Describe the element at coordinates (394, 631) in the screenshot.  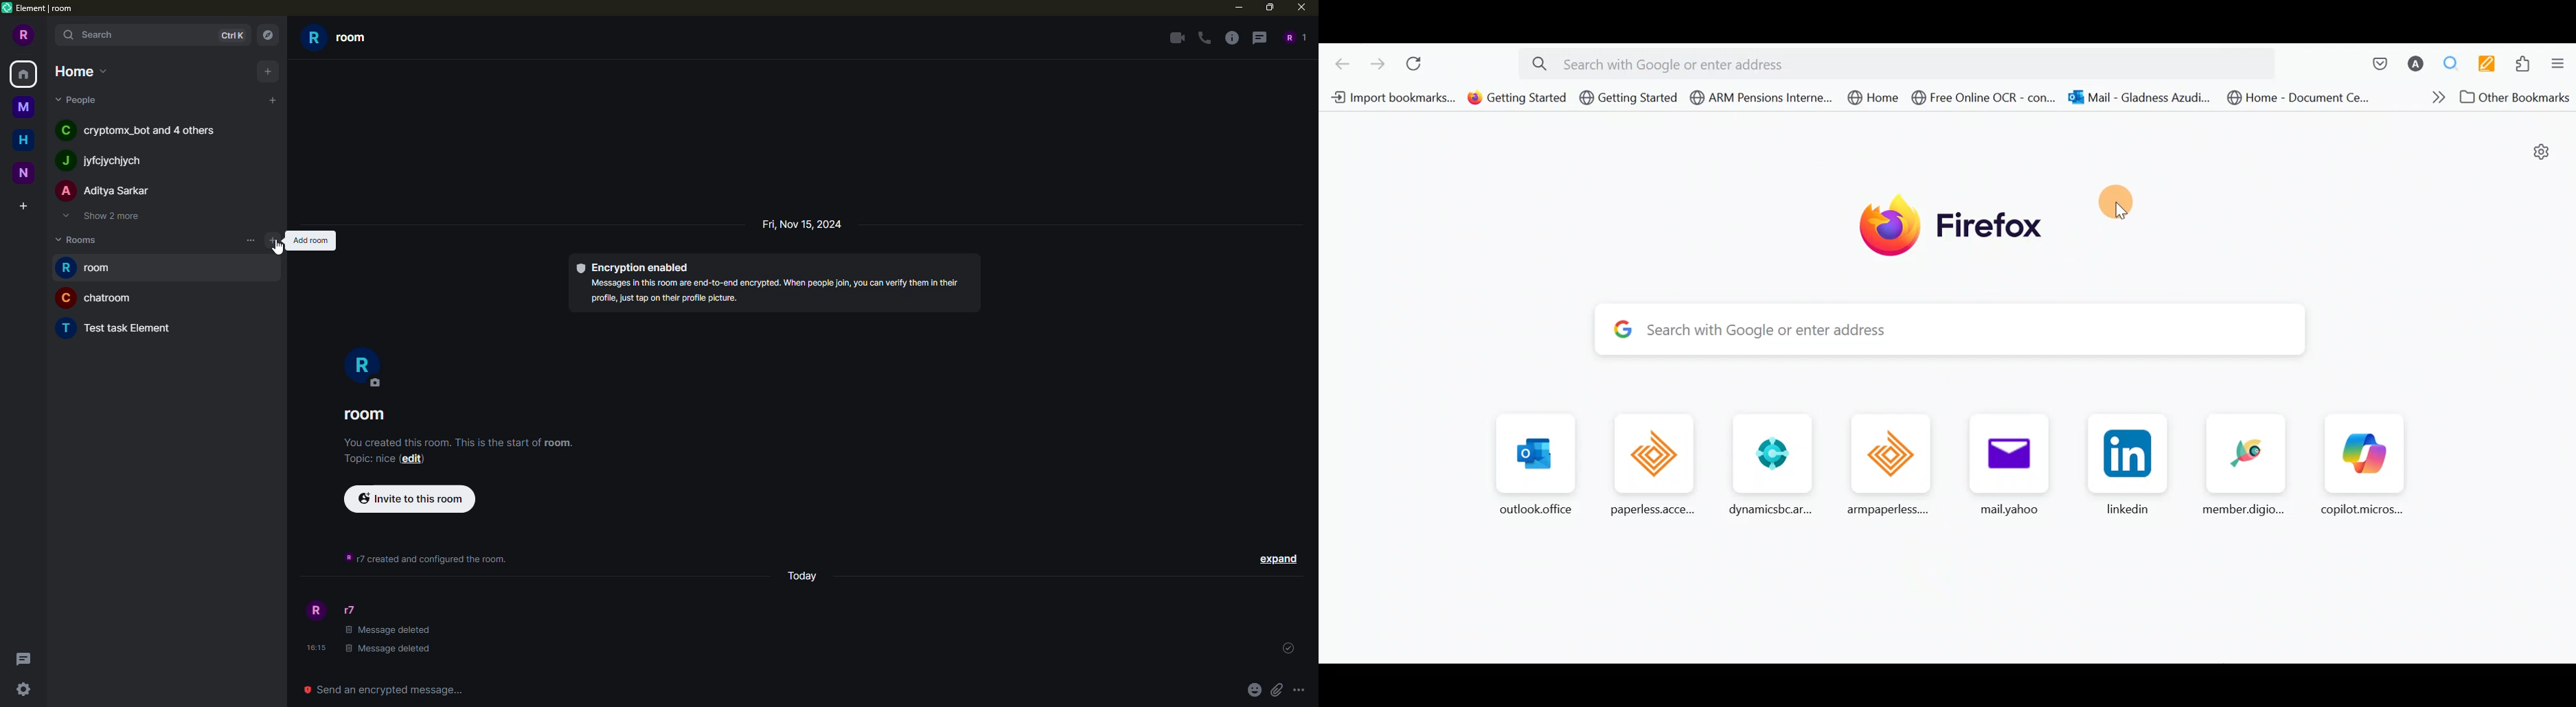
I see `message deleted` at that location.